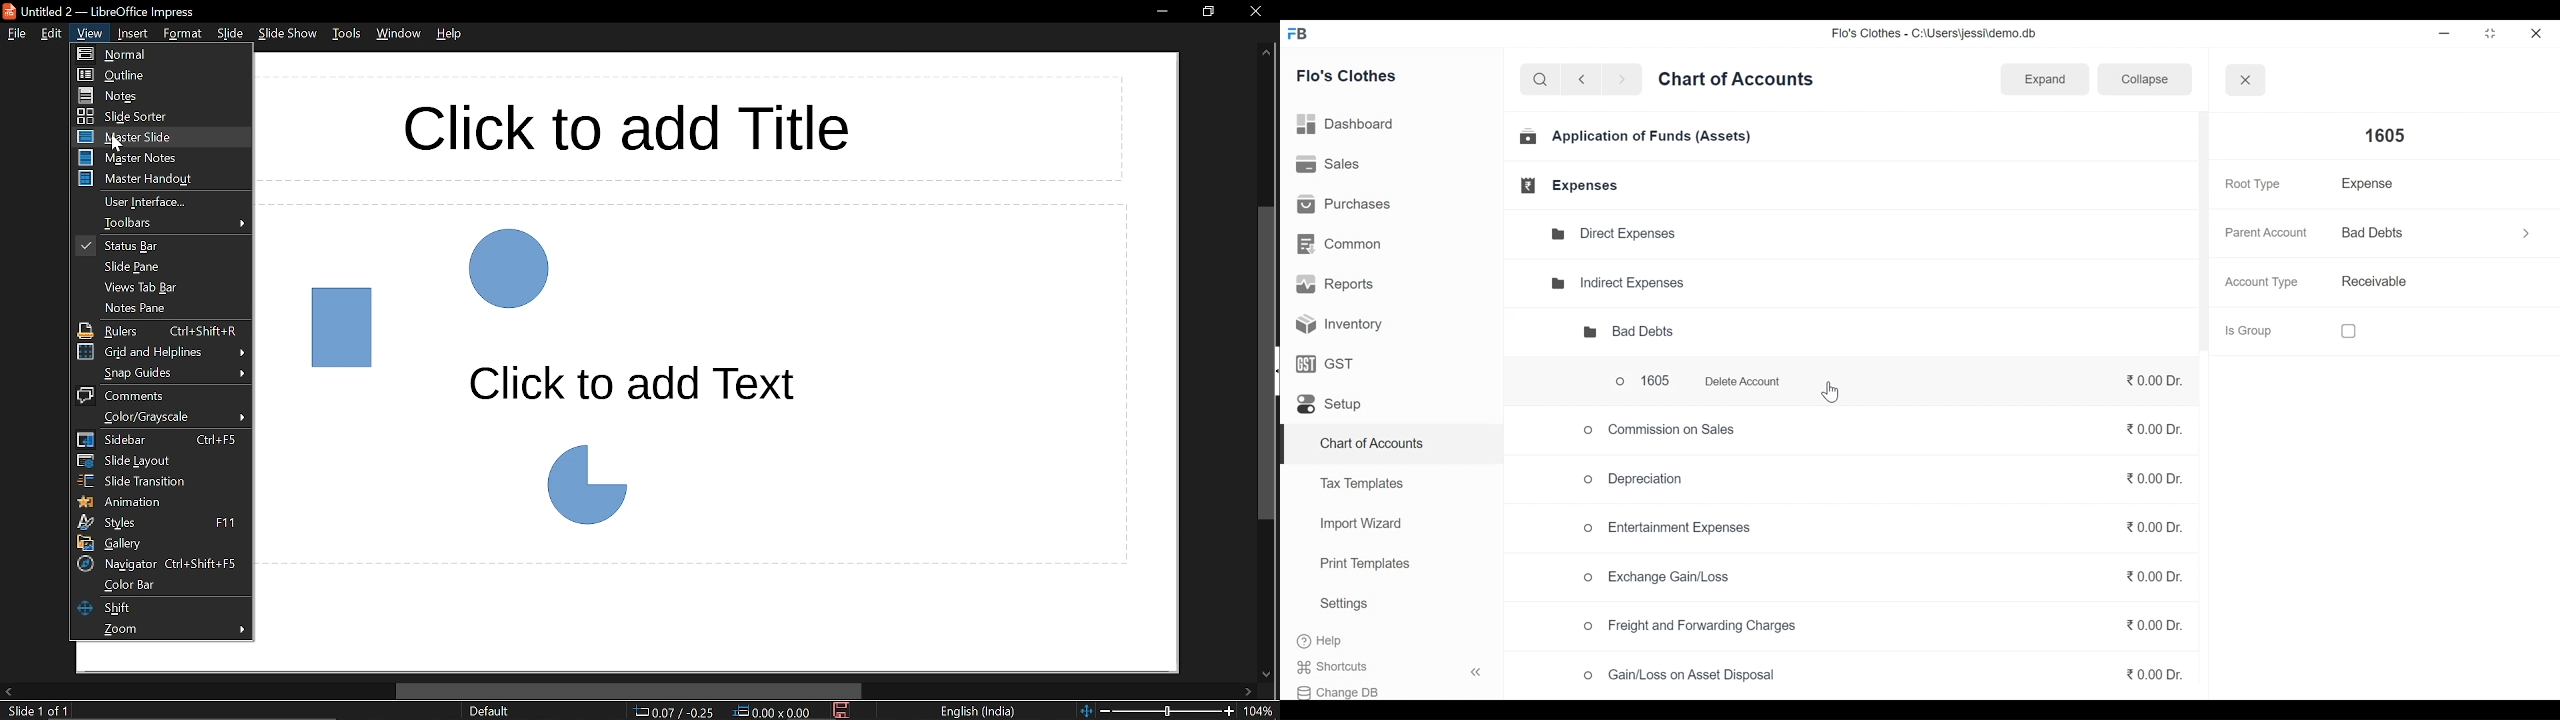 The height and width of the screenshot is (728, 2576). I want to click on Notes, so click(155, 95).